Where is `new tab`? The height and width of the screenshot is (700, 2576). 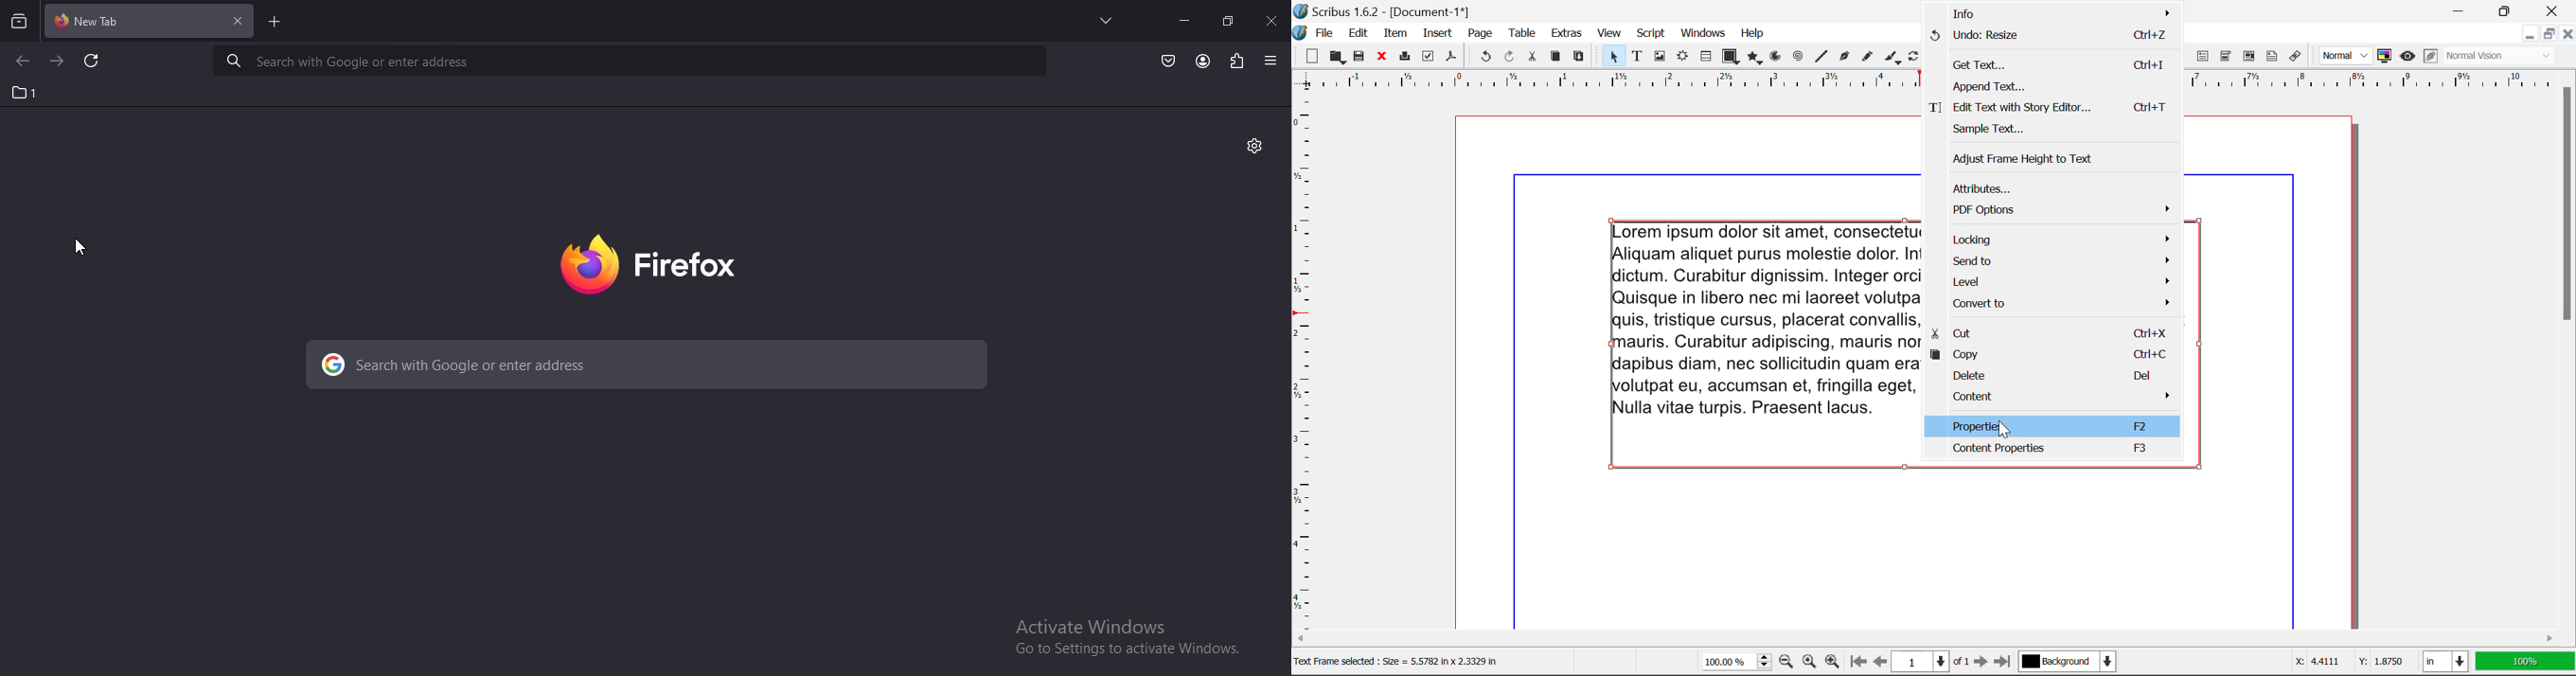 new tab is located at coordinates (275, 21).